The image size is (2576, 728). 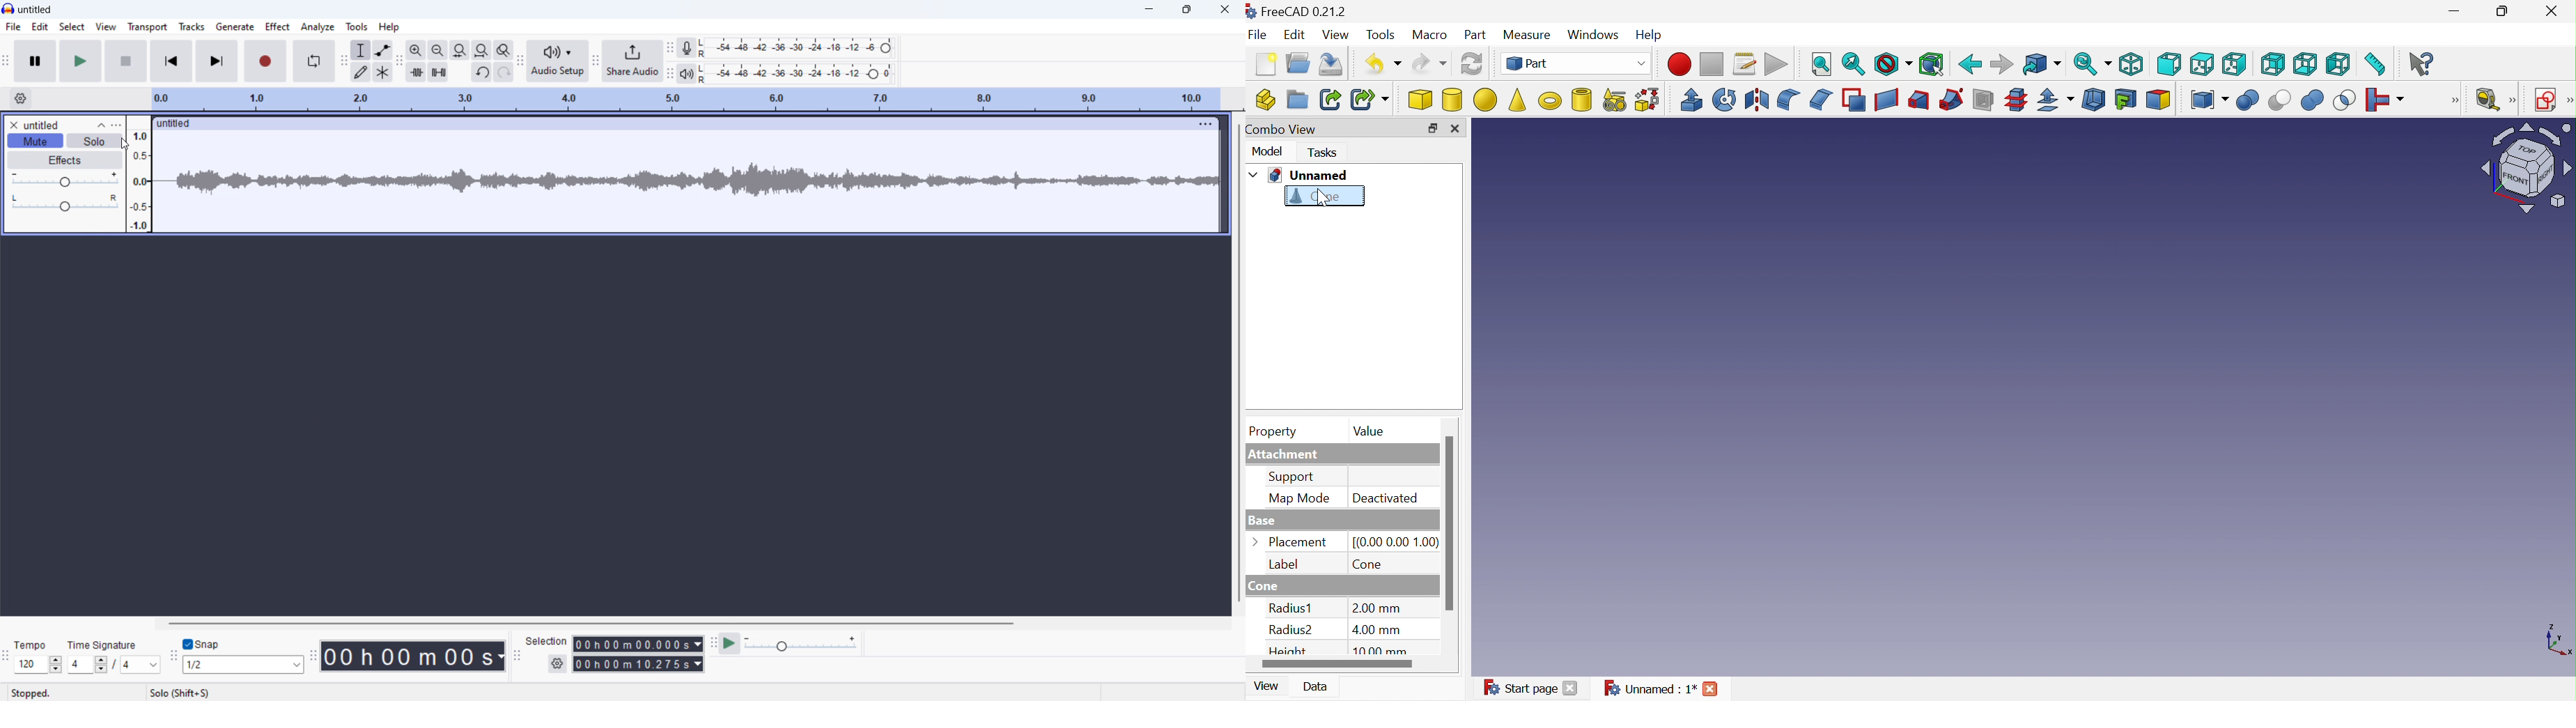 What do you see at coordinates (126, 143) in the screenshot?
I see `cursor` at bounding box center [126, 143].